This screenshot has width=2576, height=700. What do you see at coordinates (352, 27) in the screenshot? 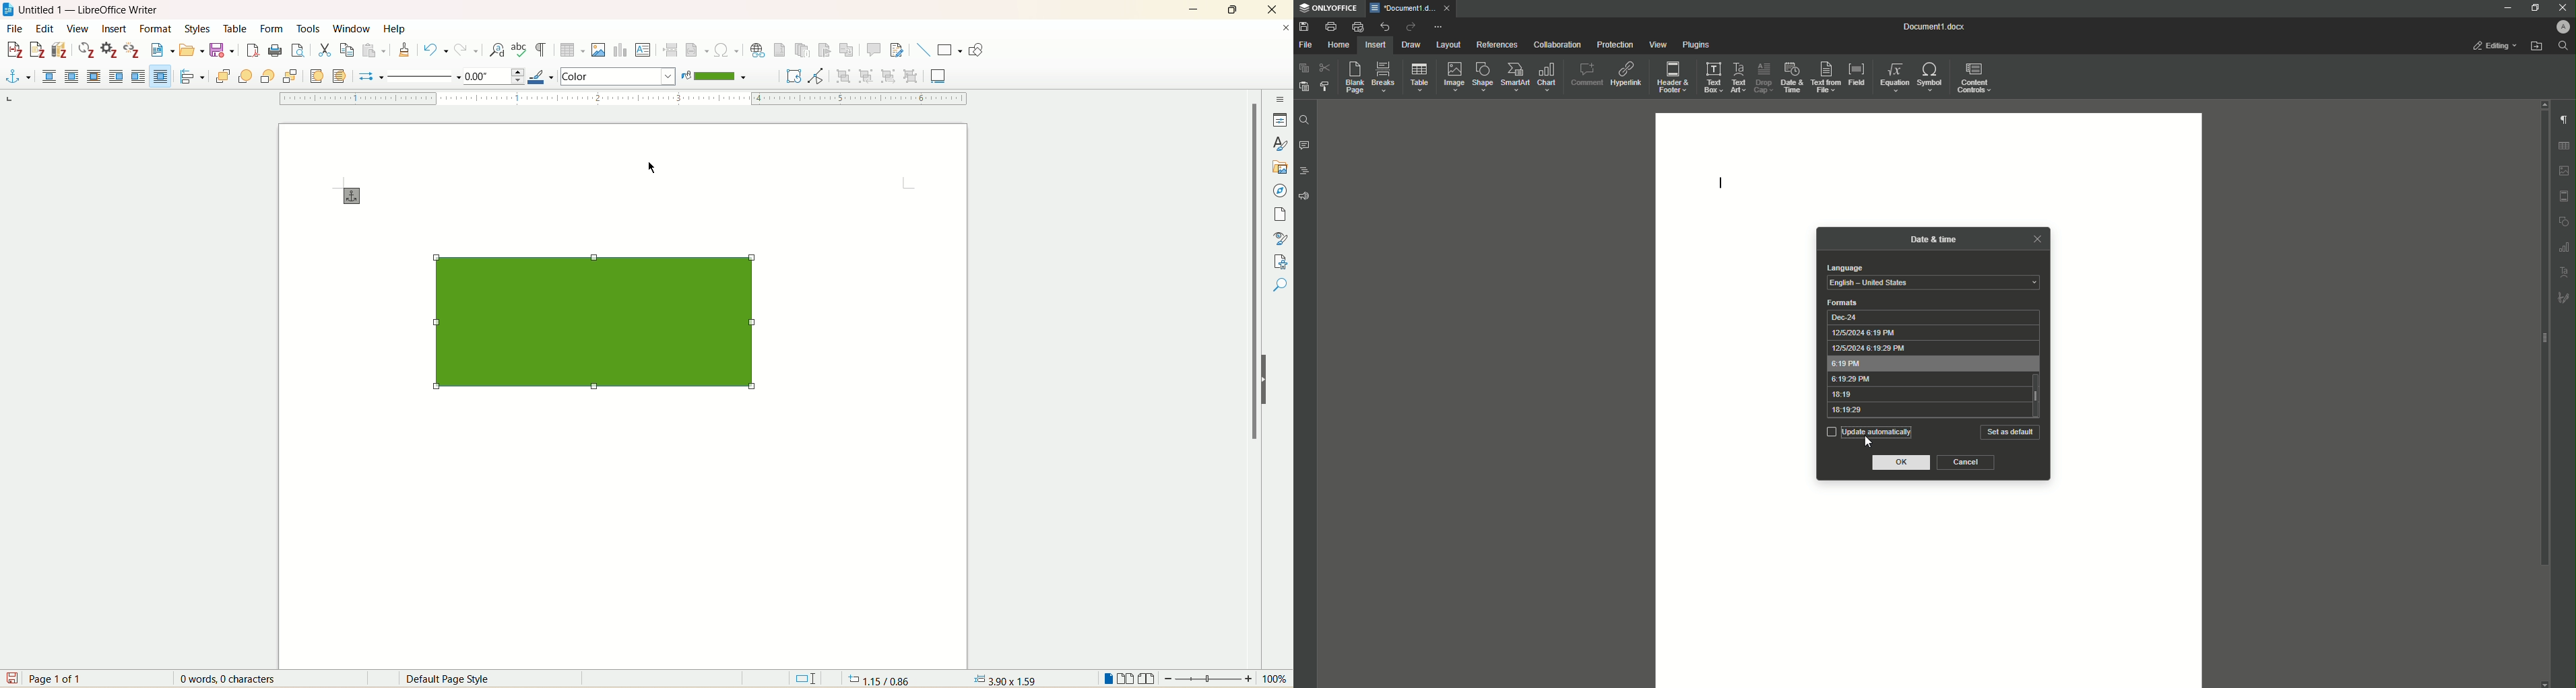
I see `window` at bounding box center [352, 27].